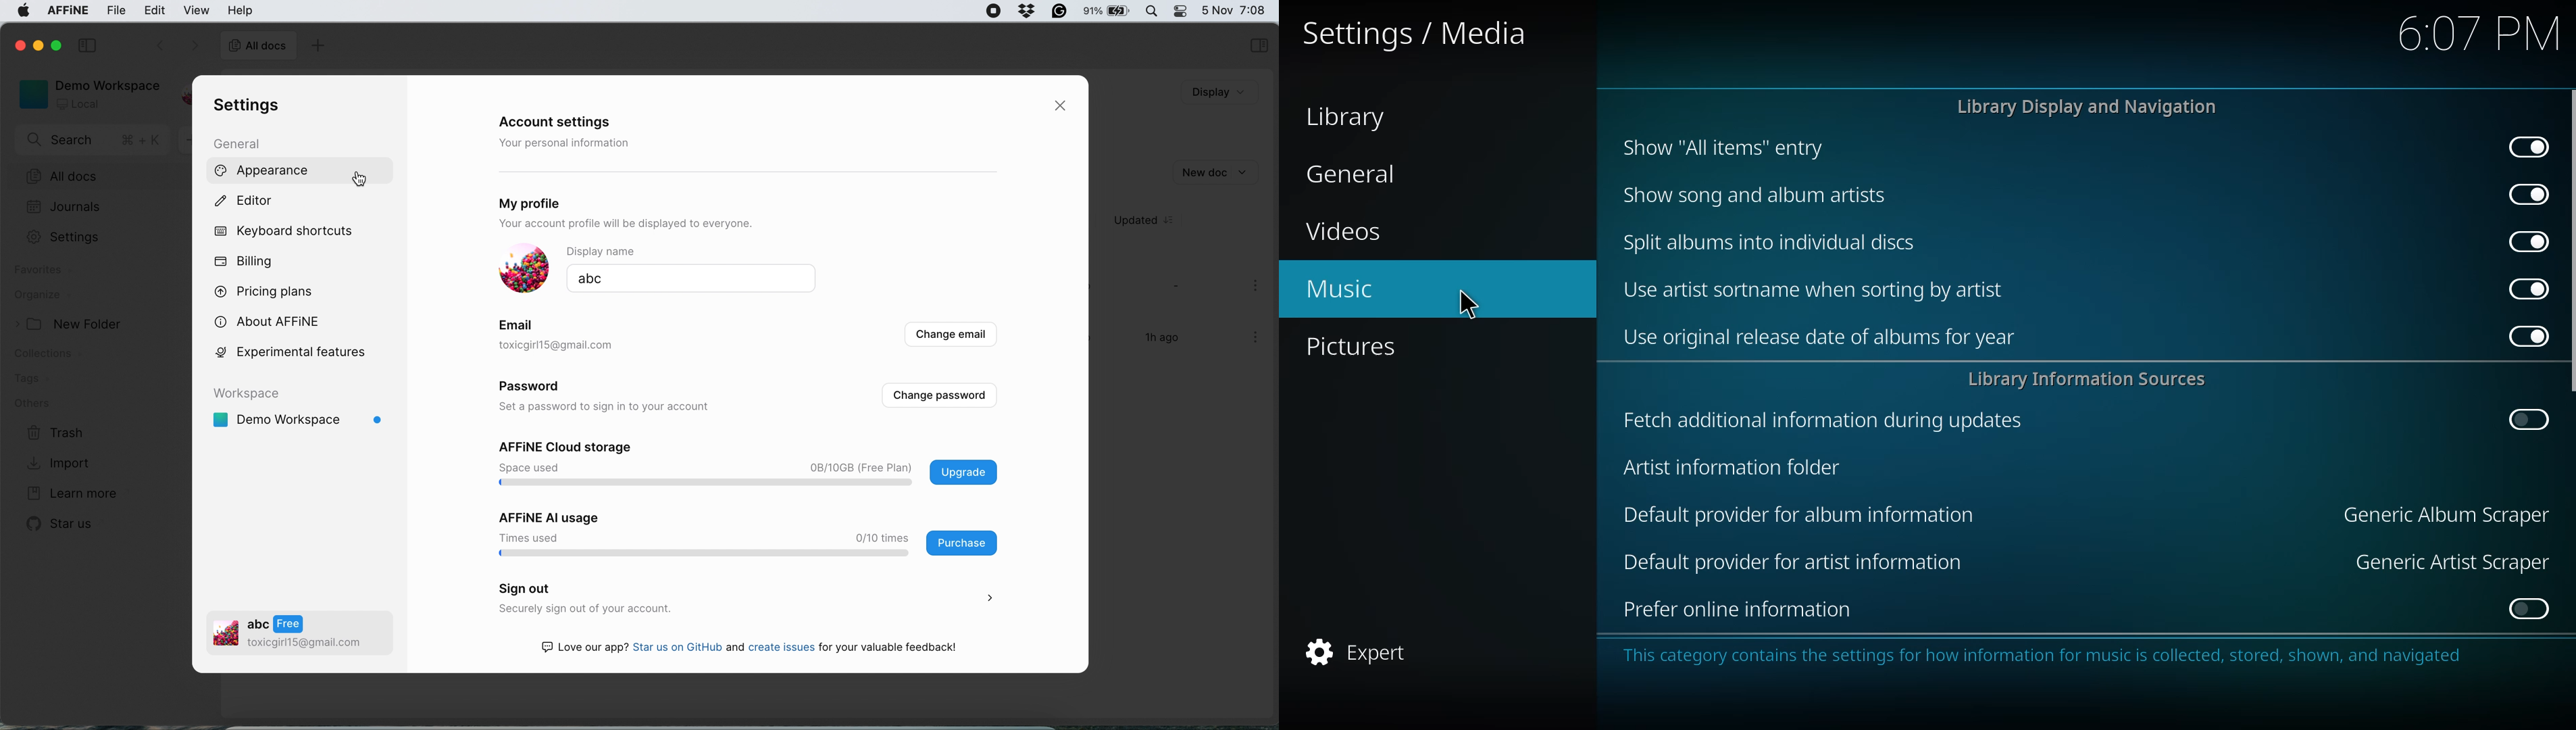  I want to click on enabled, so click(2531, 145).